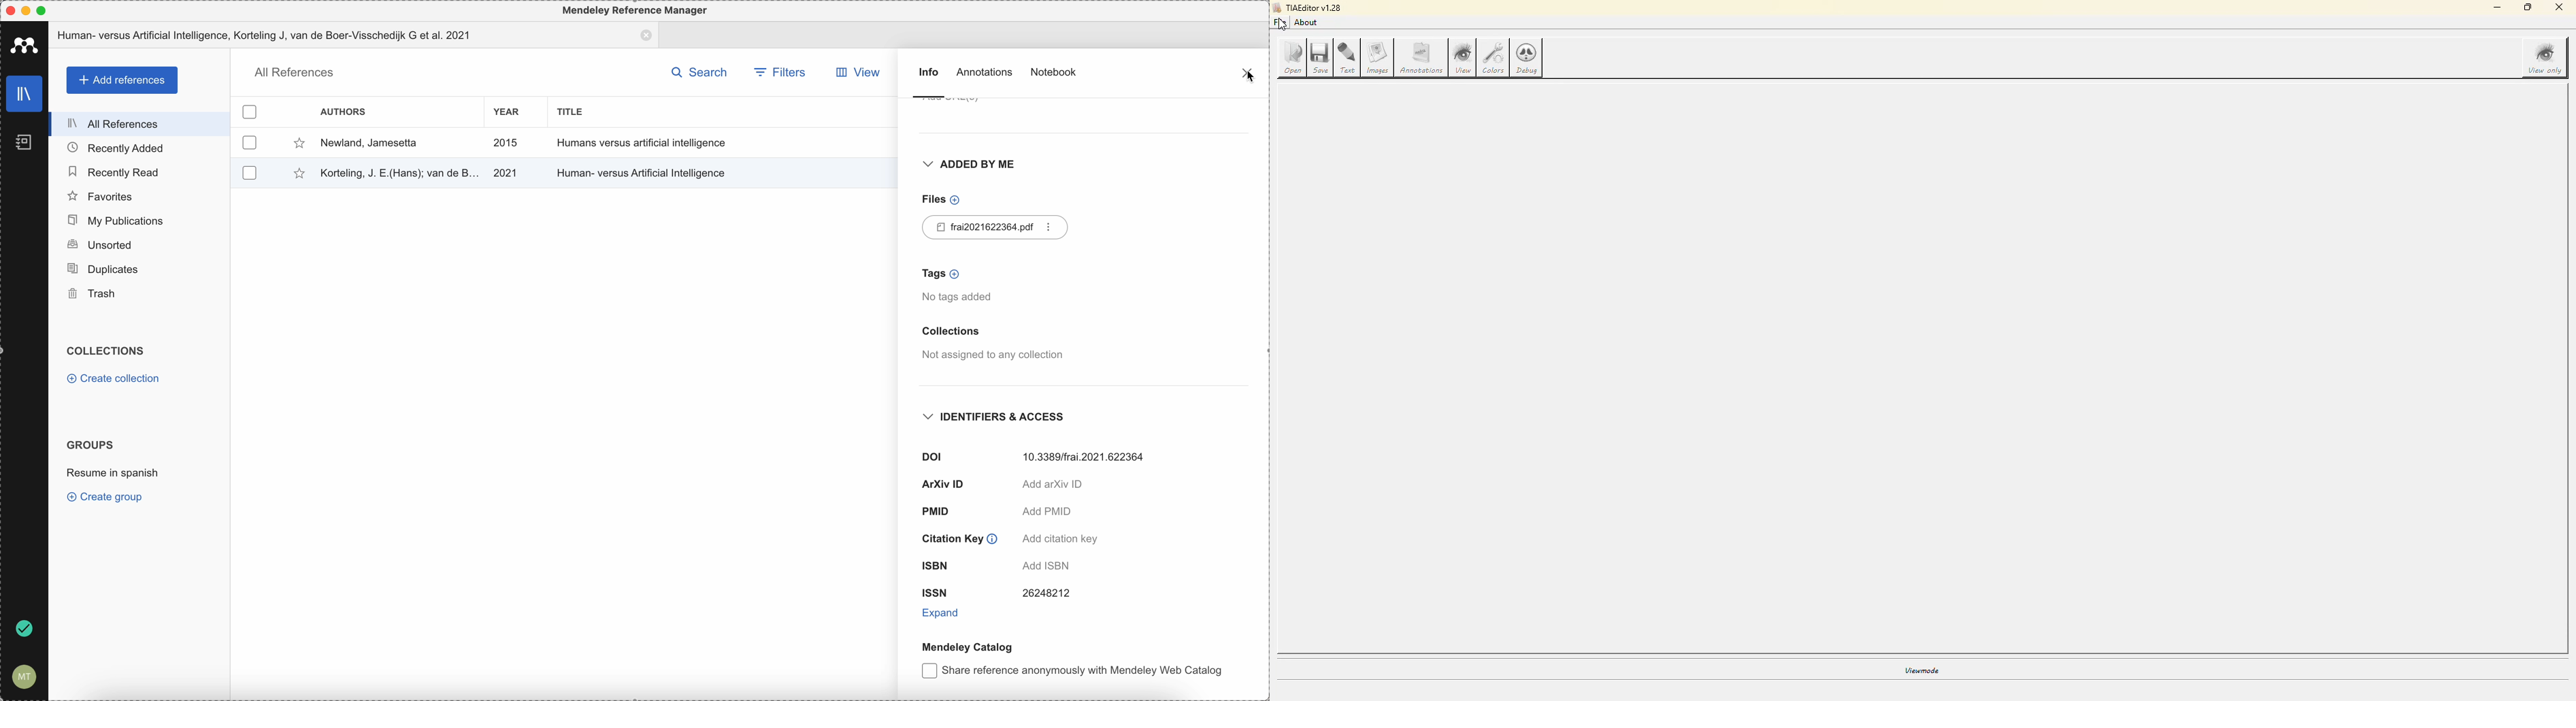 The height and width of the screenshot is (728, 2576). Describe the element at coordinates (863, 73) in the screenshot. I see `view` at that location.